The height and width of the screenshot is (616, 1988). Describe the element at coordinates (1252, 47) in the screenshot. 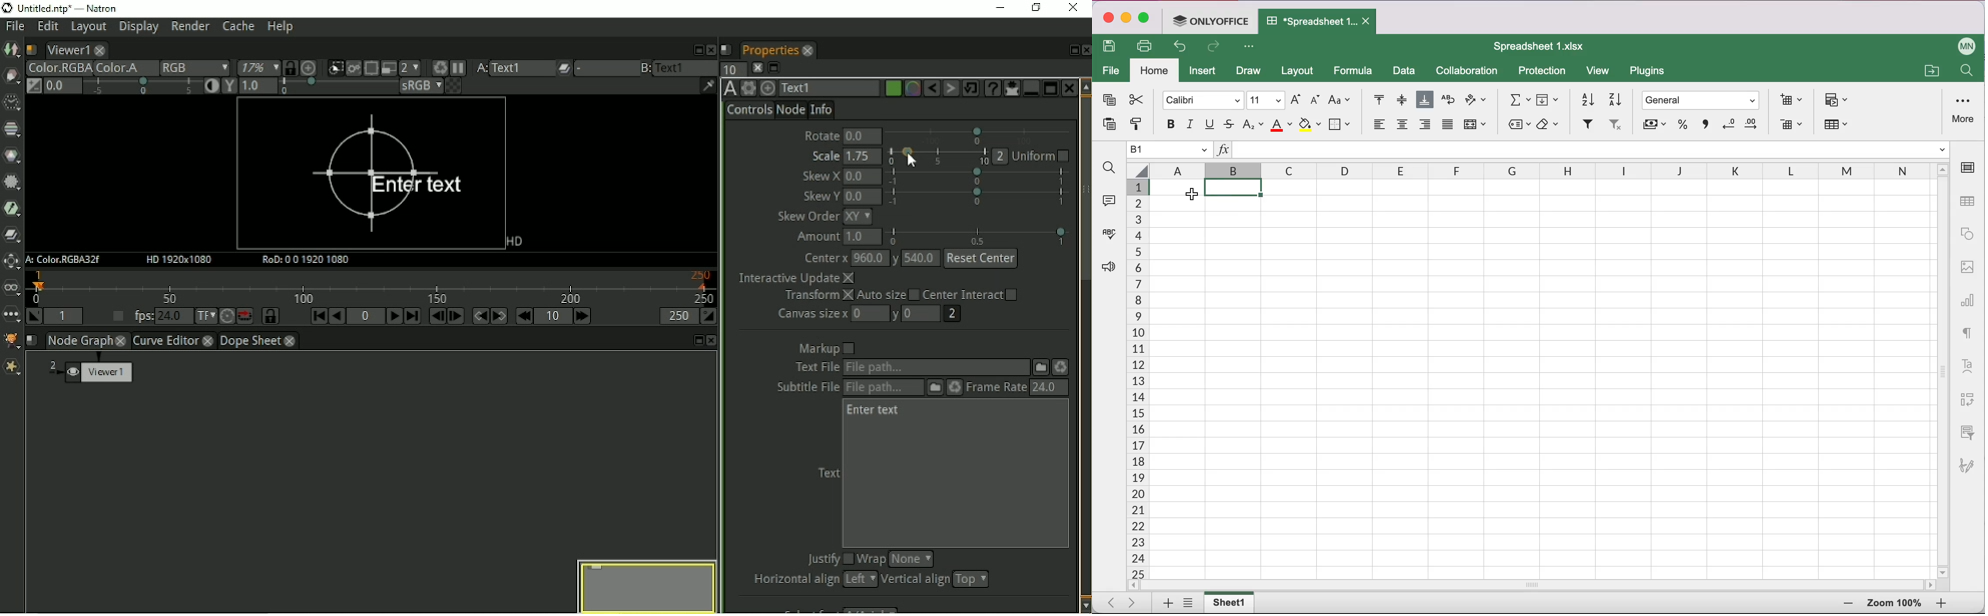

I see `customize quick access toolbar` at that location.